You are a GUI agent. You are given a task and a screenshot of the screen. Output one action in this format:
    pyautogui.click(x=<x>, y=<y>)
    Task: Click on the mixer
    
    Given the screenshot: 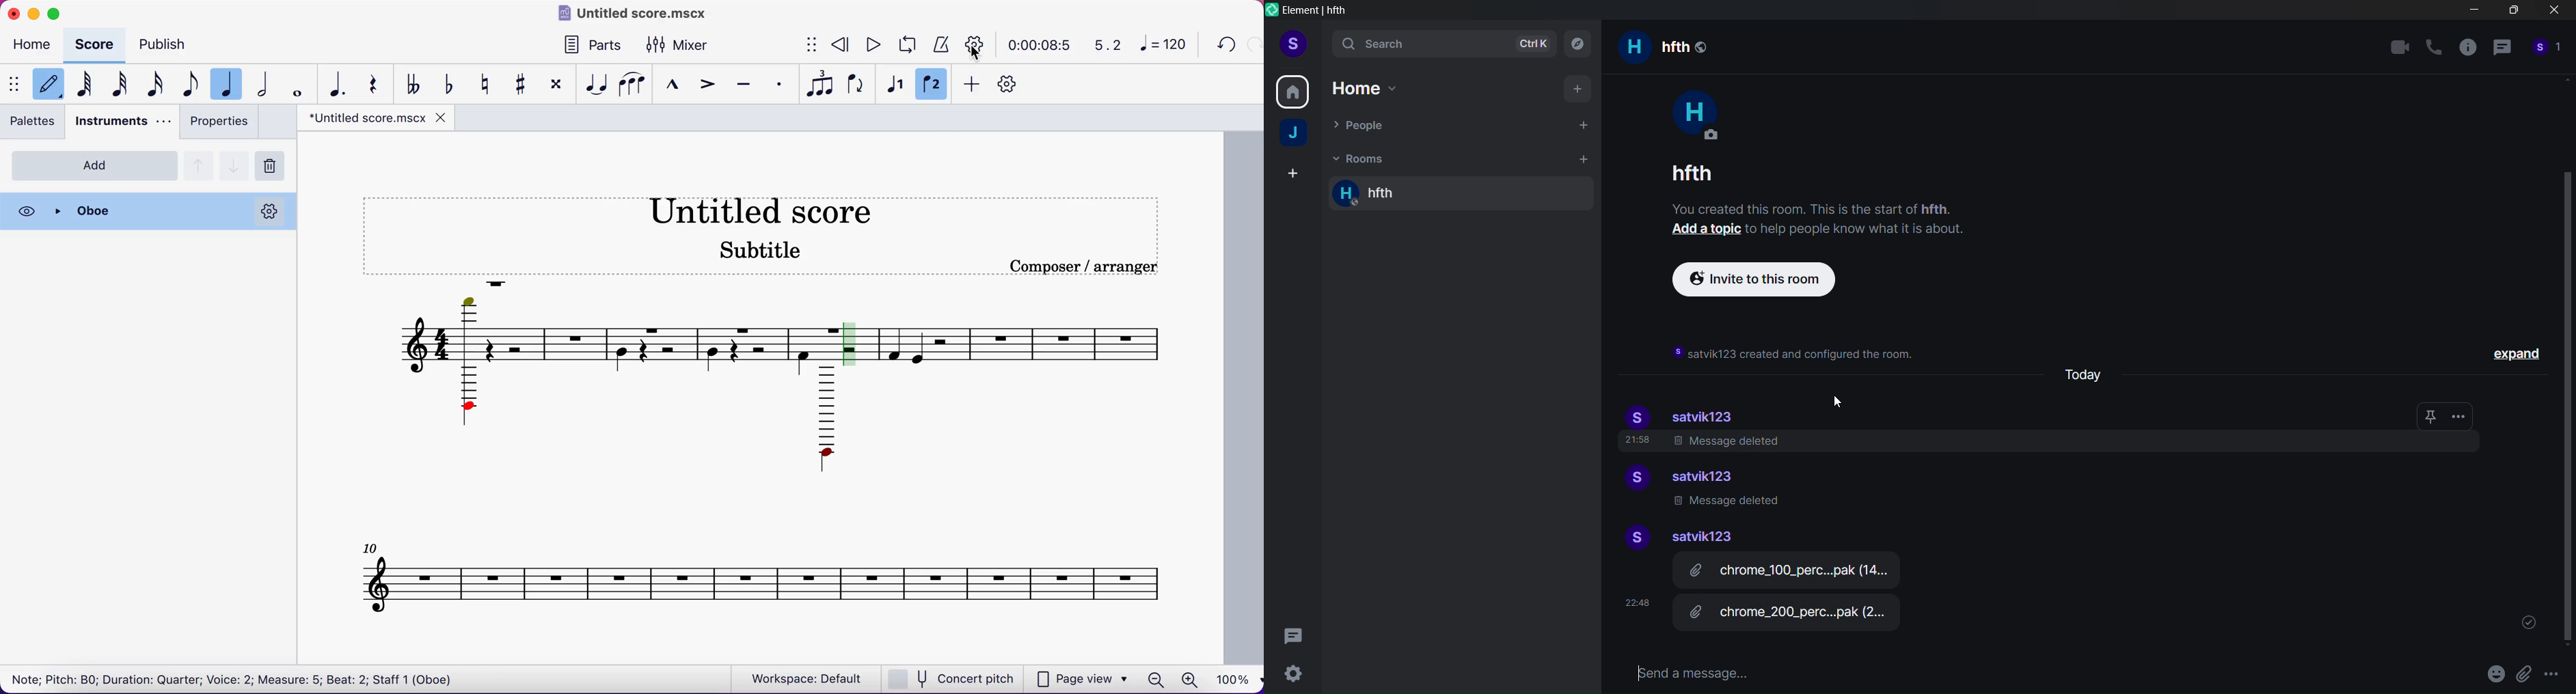 What is the action you would take?
    pyautogui.click(x=688, y=43)
    